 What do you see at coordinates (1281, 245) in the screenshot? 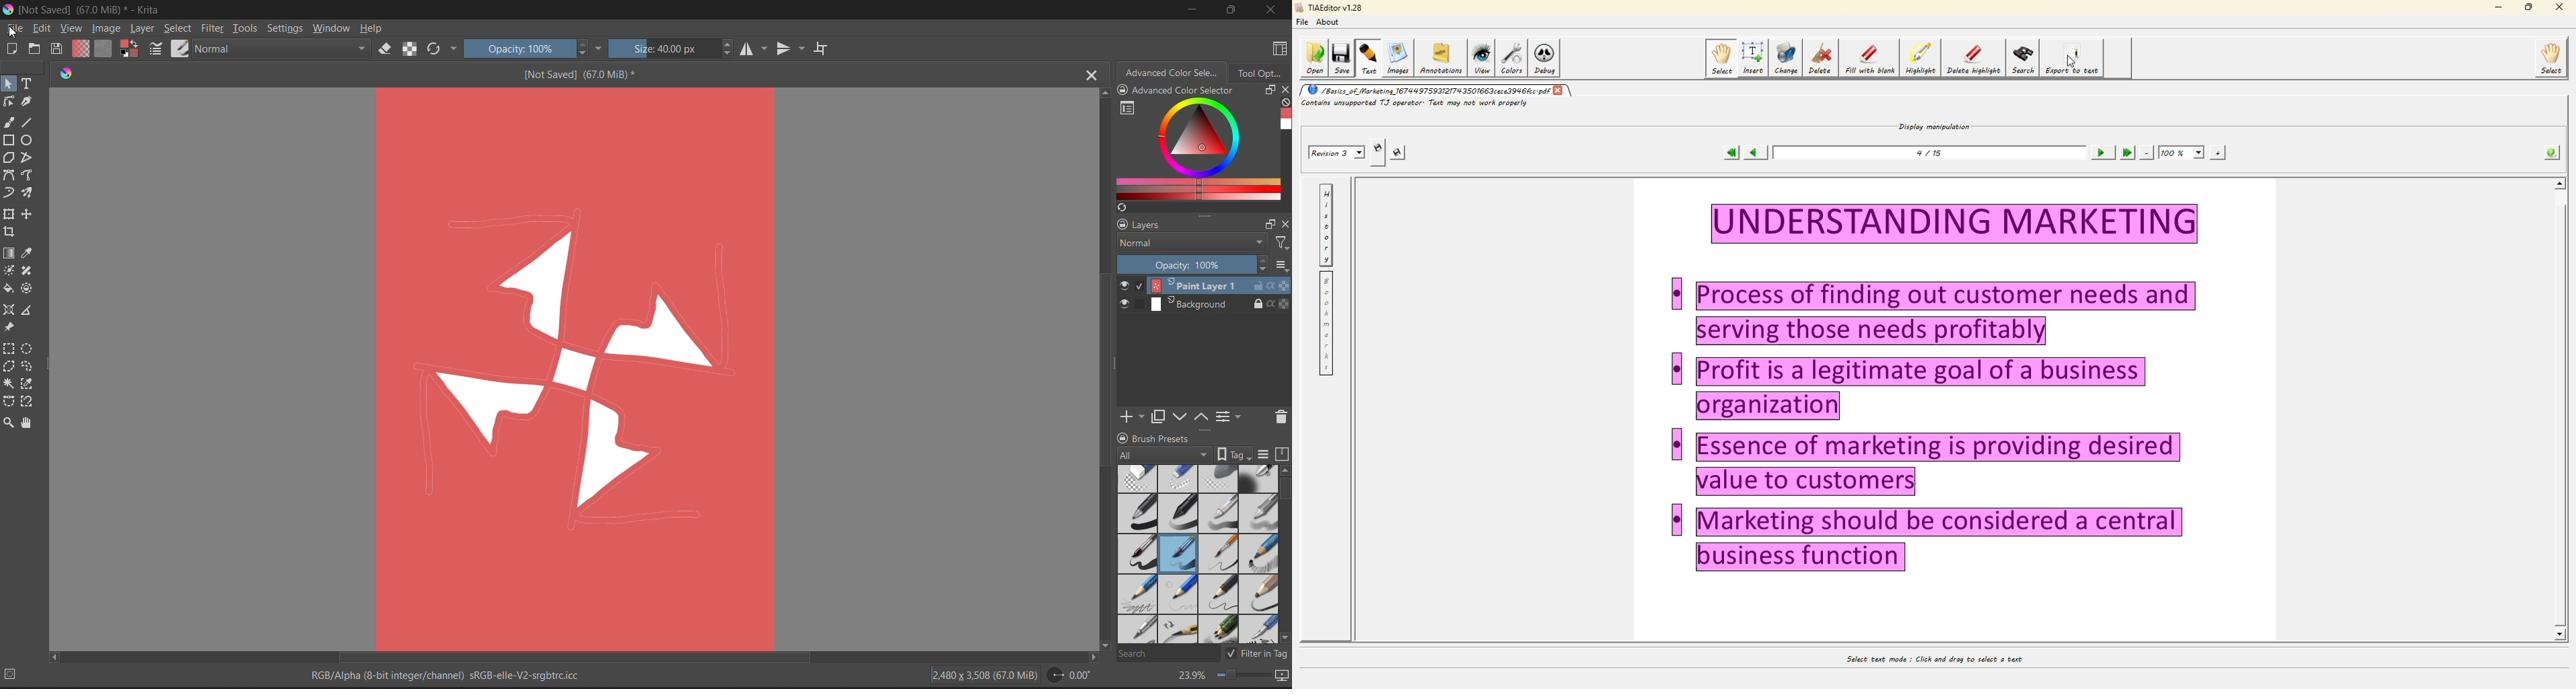
I see `filters` at bounding box center [1281, 245].